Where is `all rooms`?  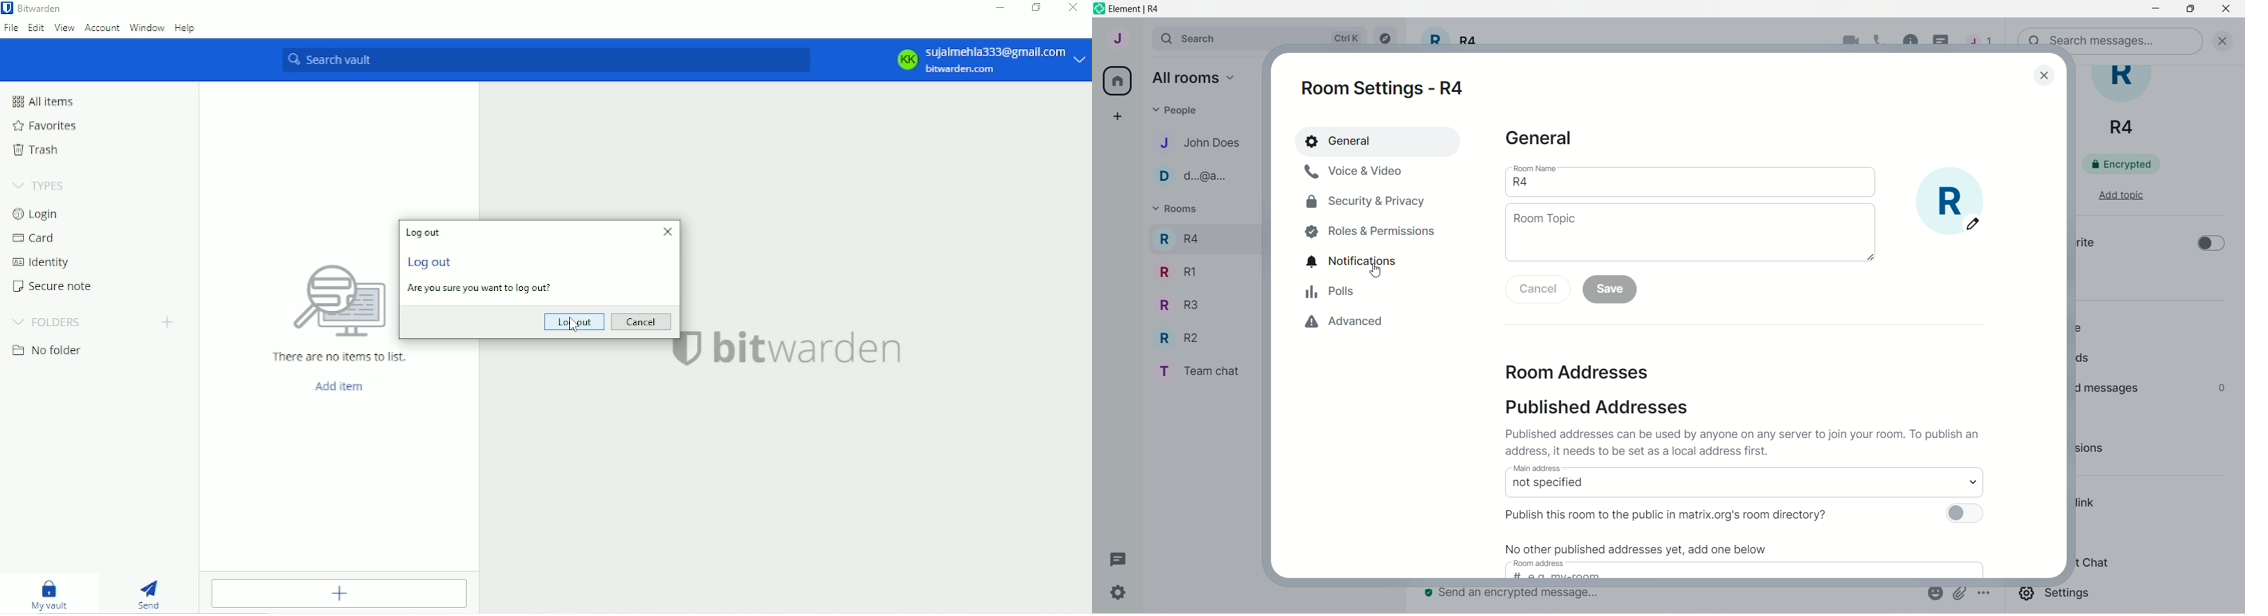
all rooms is located at coordinates (1192, 77).